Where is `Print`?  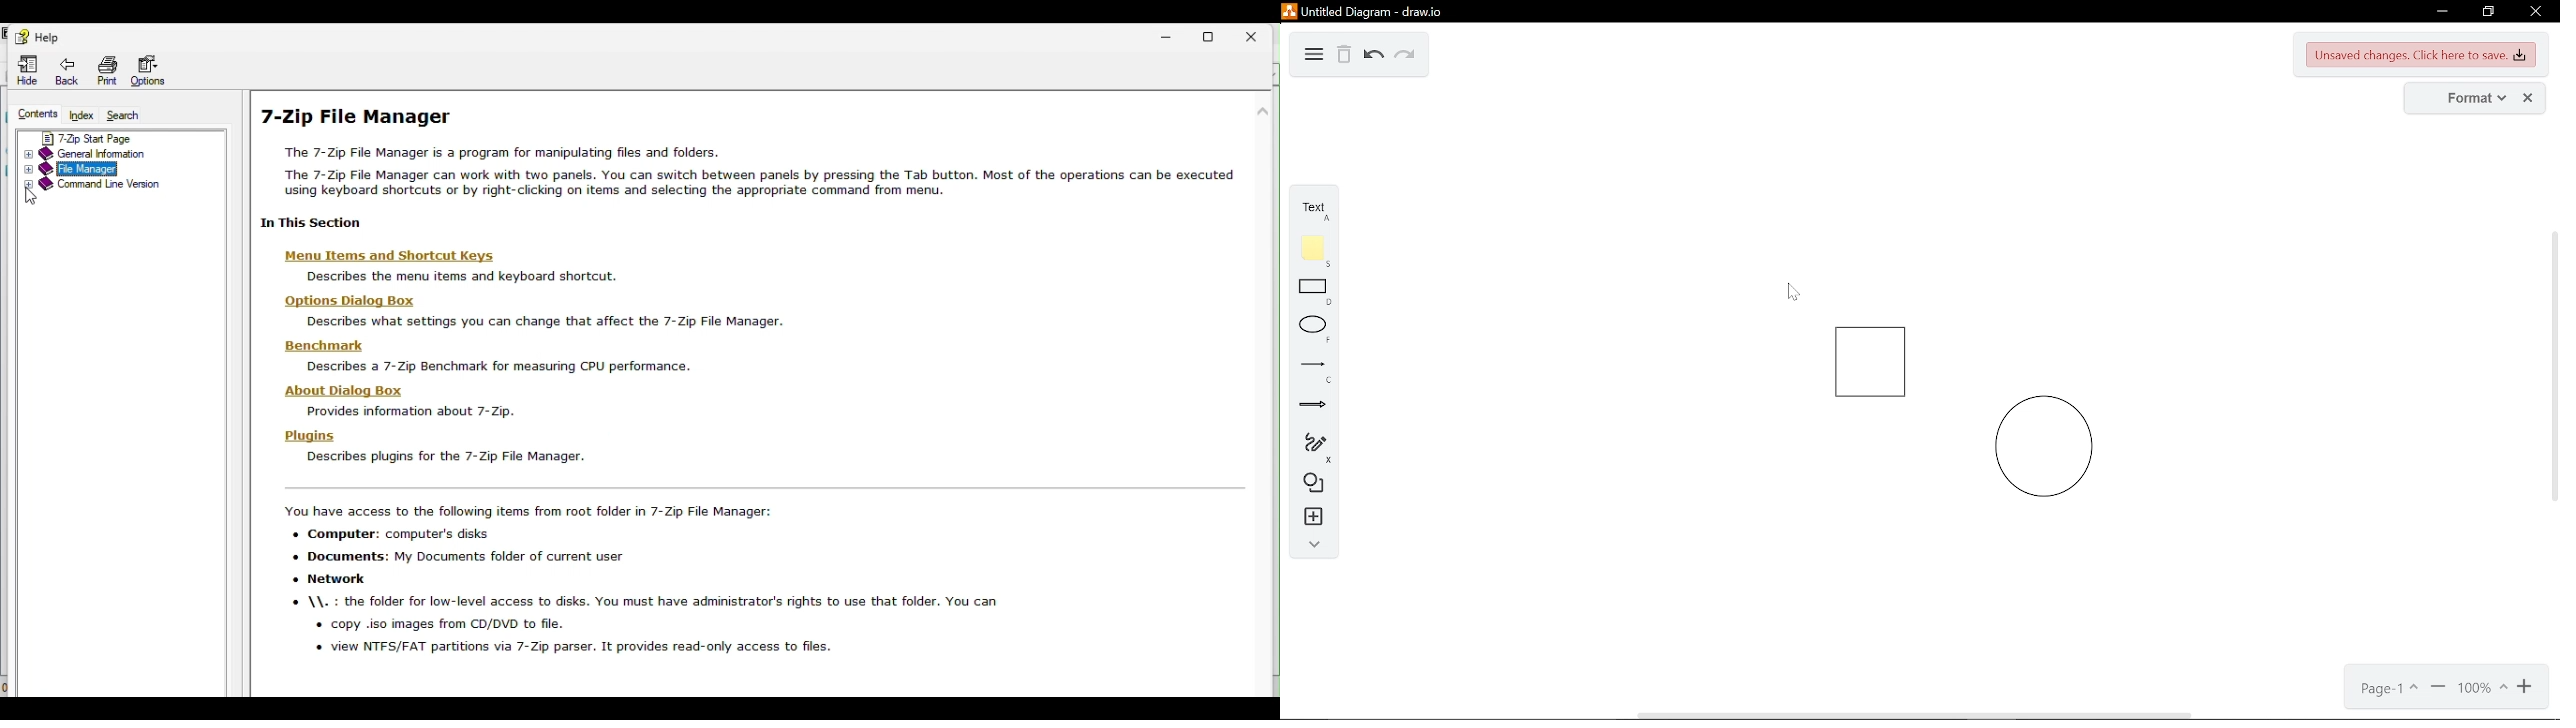
Print is located at coordinates (108, 69).